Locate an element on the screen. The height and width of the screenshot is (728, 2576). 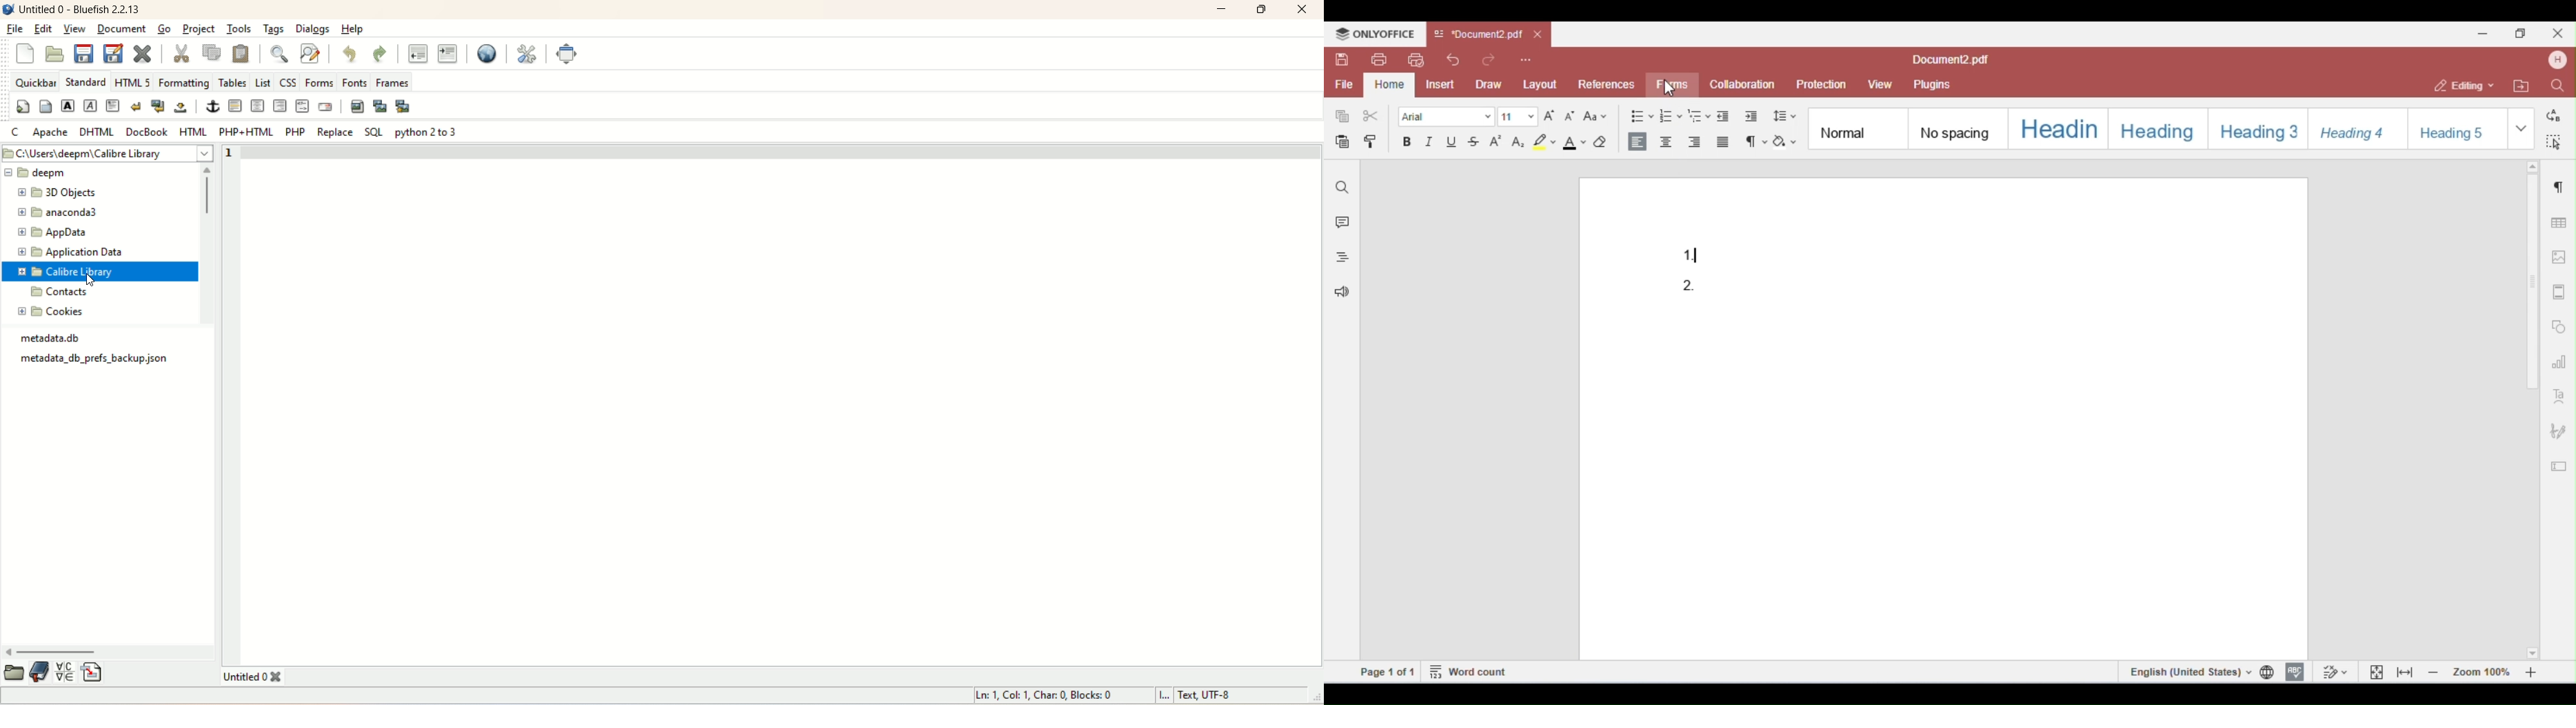
multi-thumbnail is located at coordinates (406, 106).